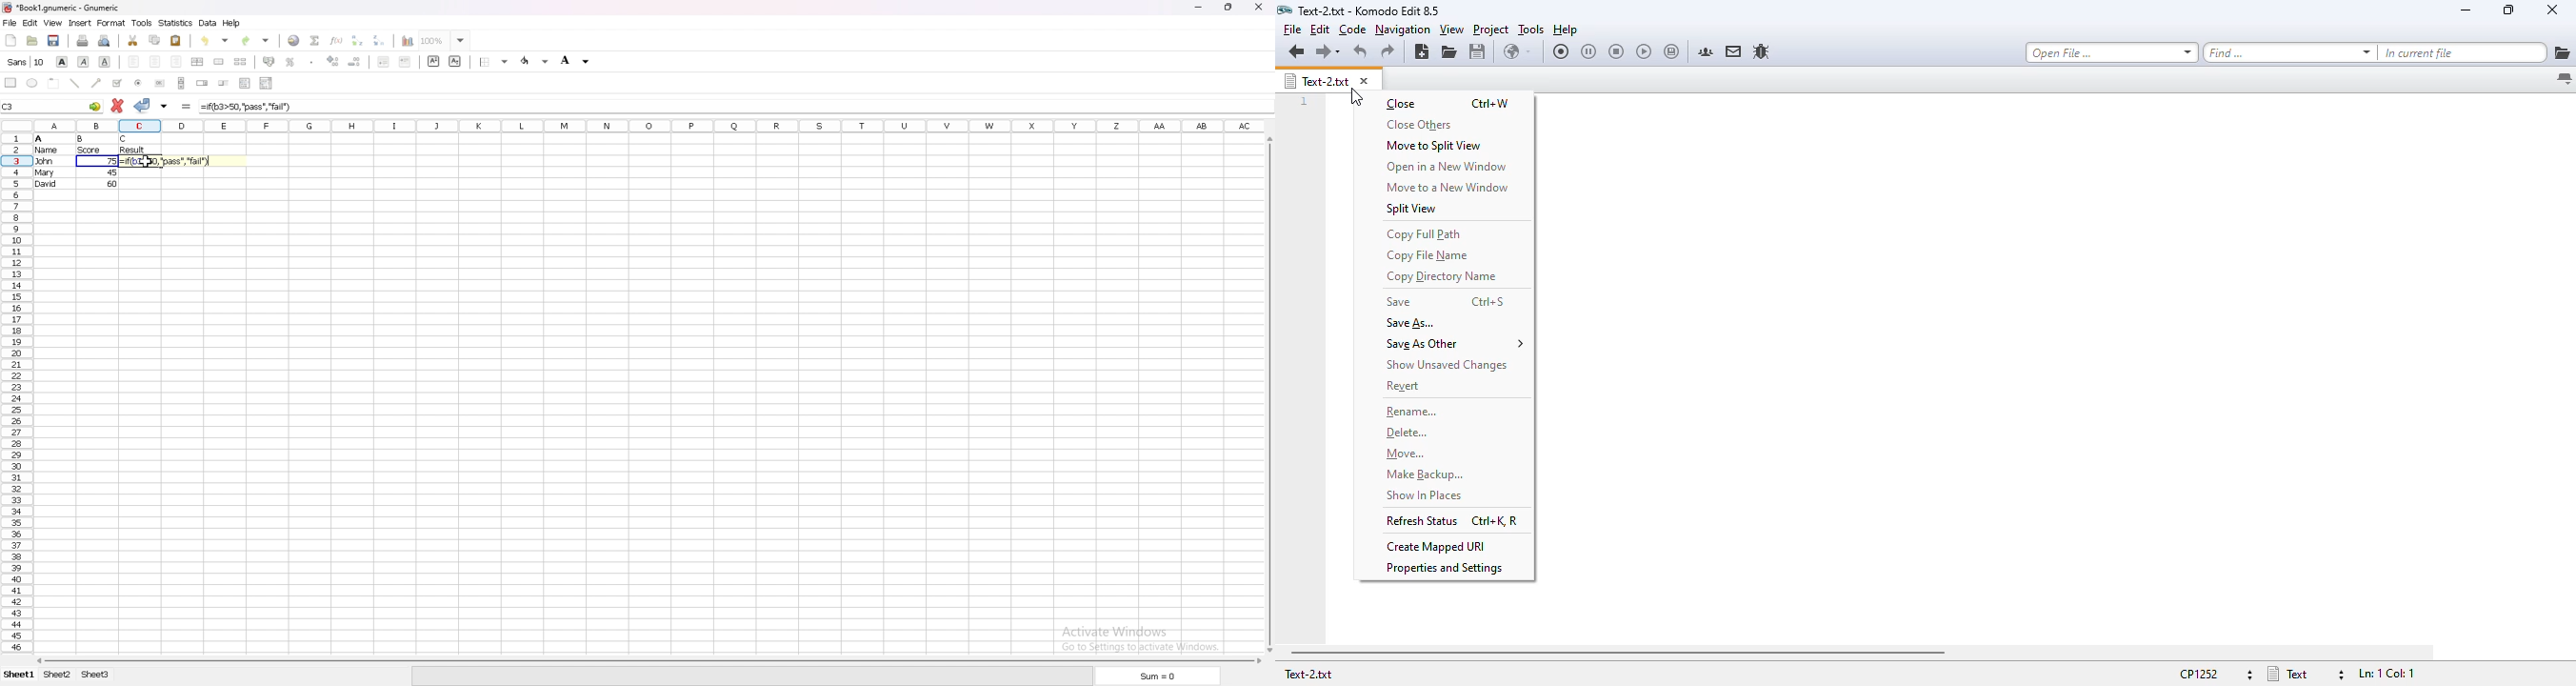  What do you see at coordinates (132, 150) in the screenshot?
I see `result` at bounding box center [132, 150].